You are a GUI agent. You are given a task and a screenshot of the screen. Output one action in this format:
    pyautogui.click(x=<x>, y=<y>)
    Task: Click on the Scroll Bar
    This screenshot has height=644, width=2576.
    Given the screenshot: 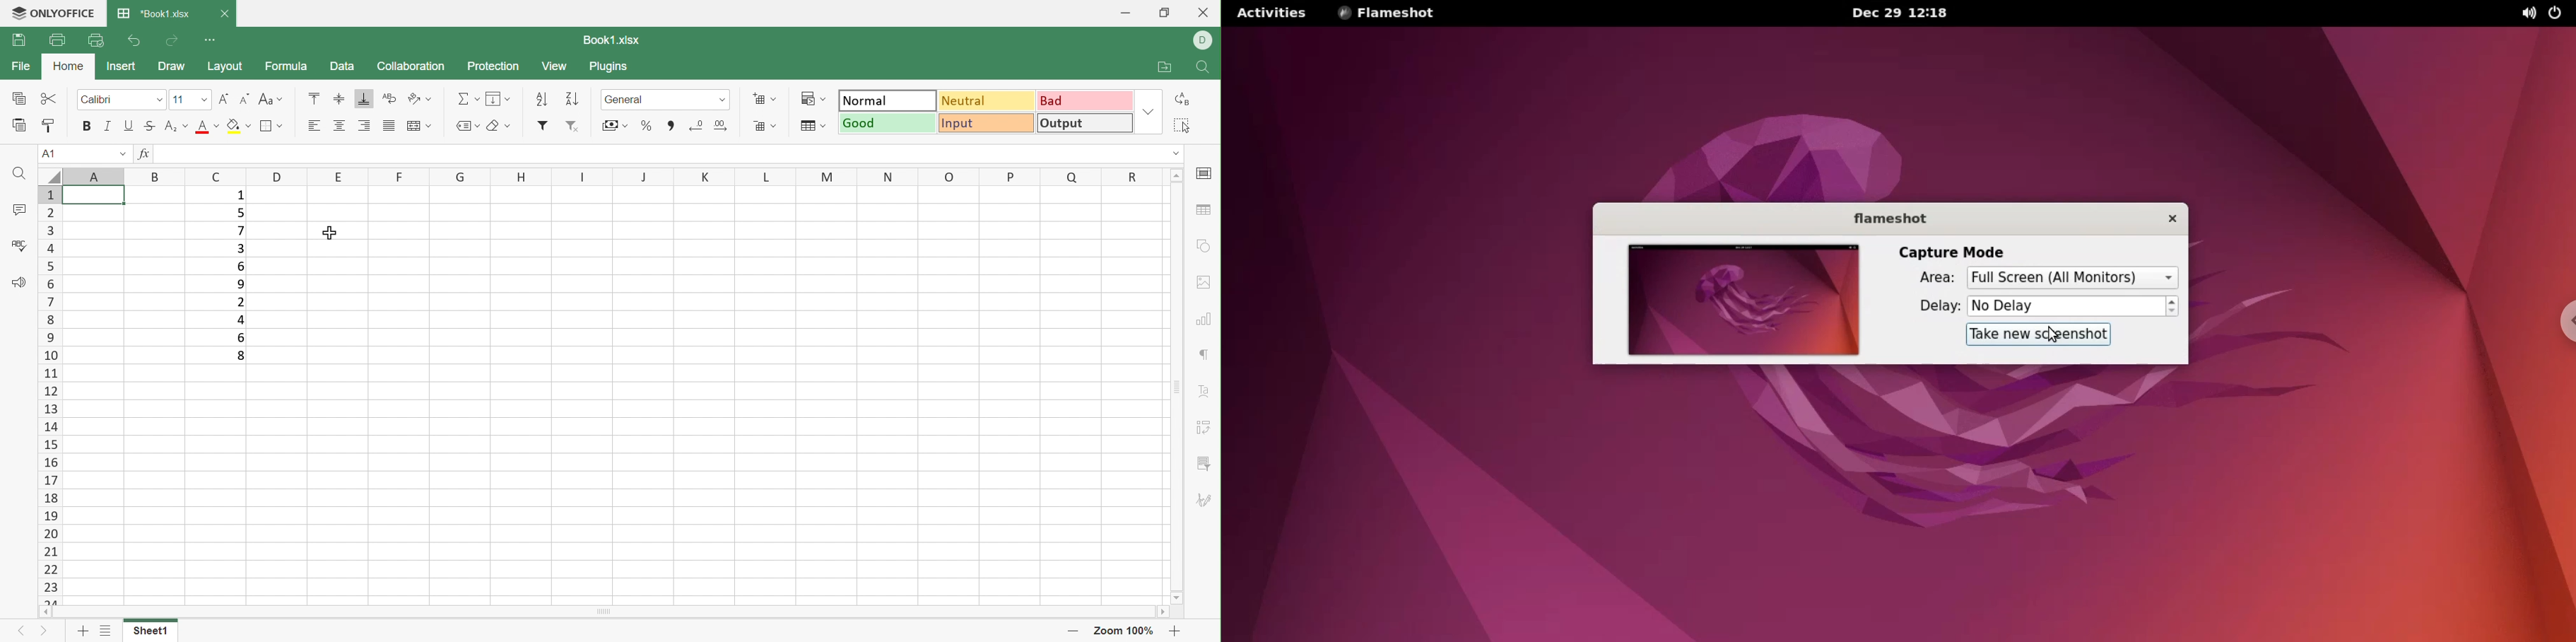 What is the action you would take?
    pyautogui.click(x=605, y=611)
    